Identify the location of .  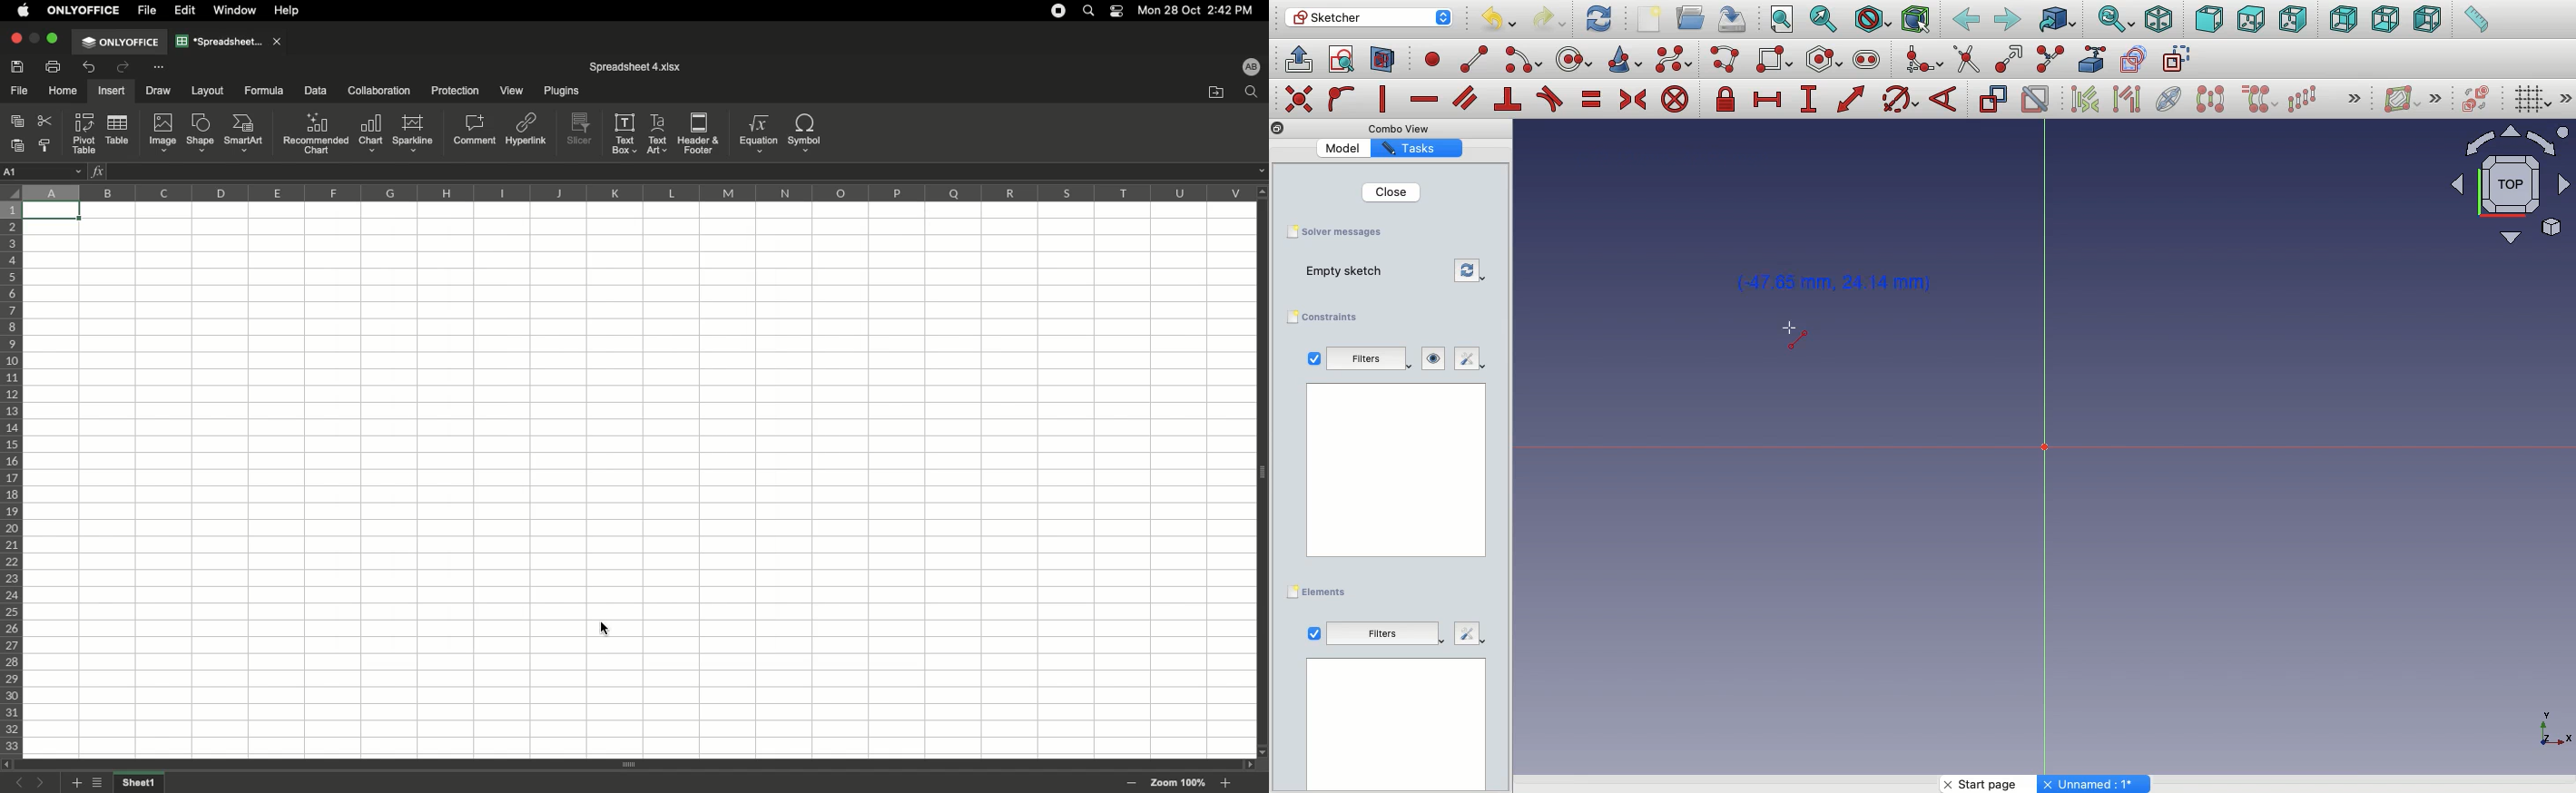
(1391, 477).